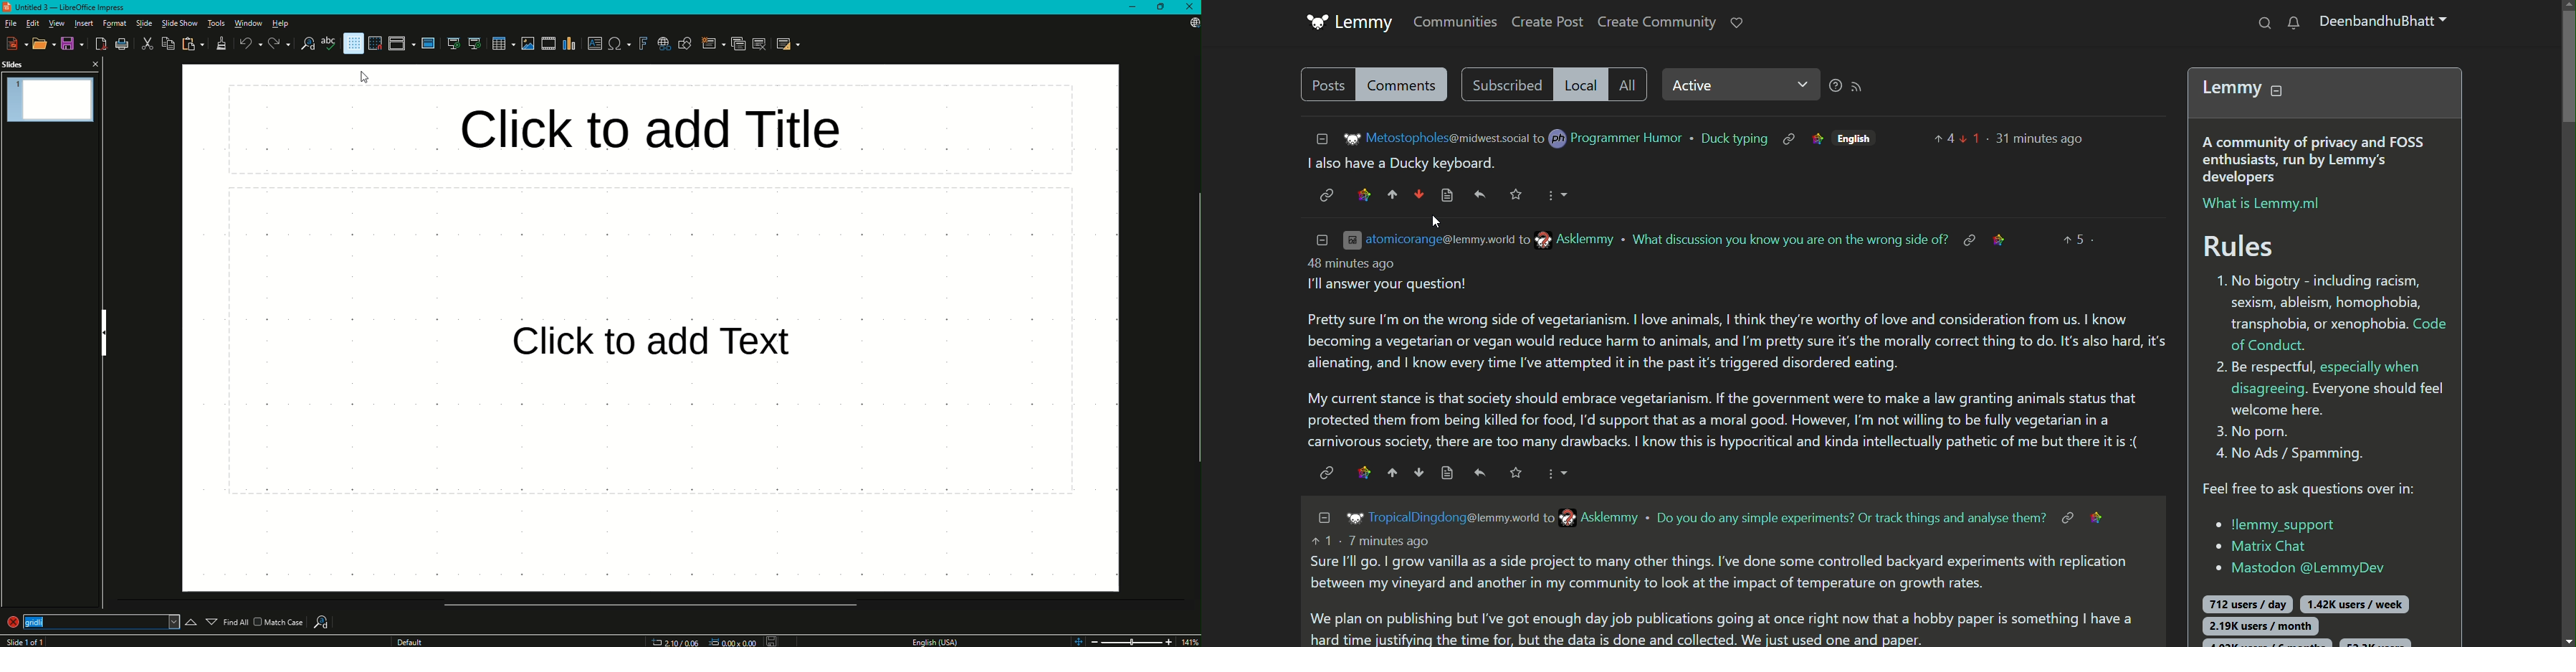  I want to click on Help, so click(280, 24).